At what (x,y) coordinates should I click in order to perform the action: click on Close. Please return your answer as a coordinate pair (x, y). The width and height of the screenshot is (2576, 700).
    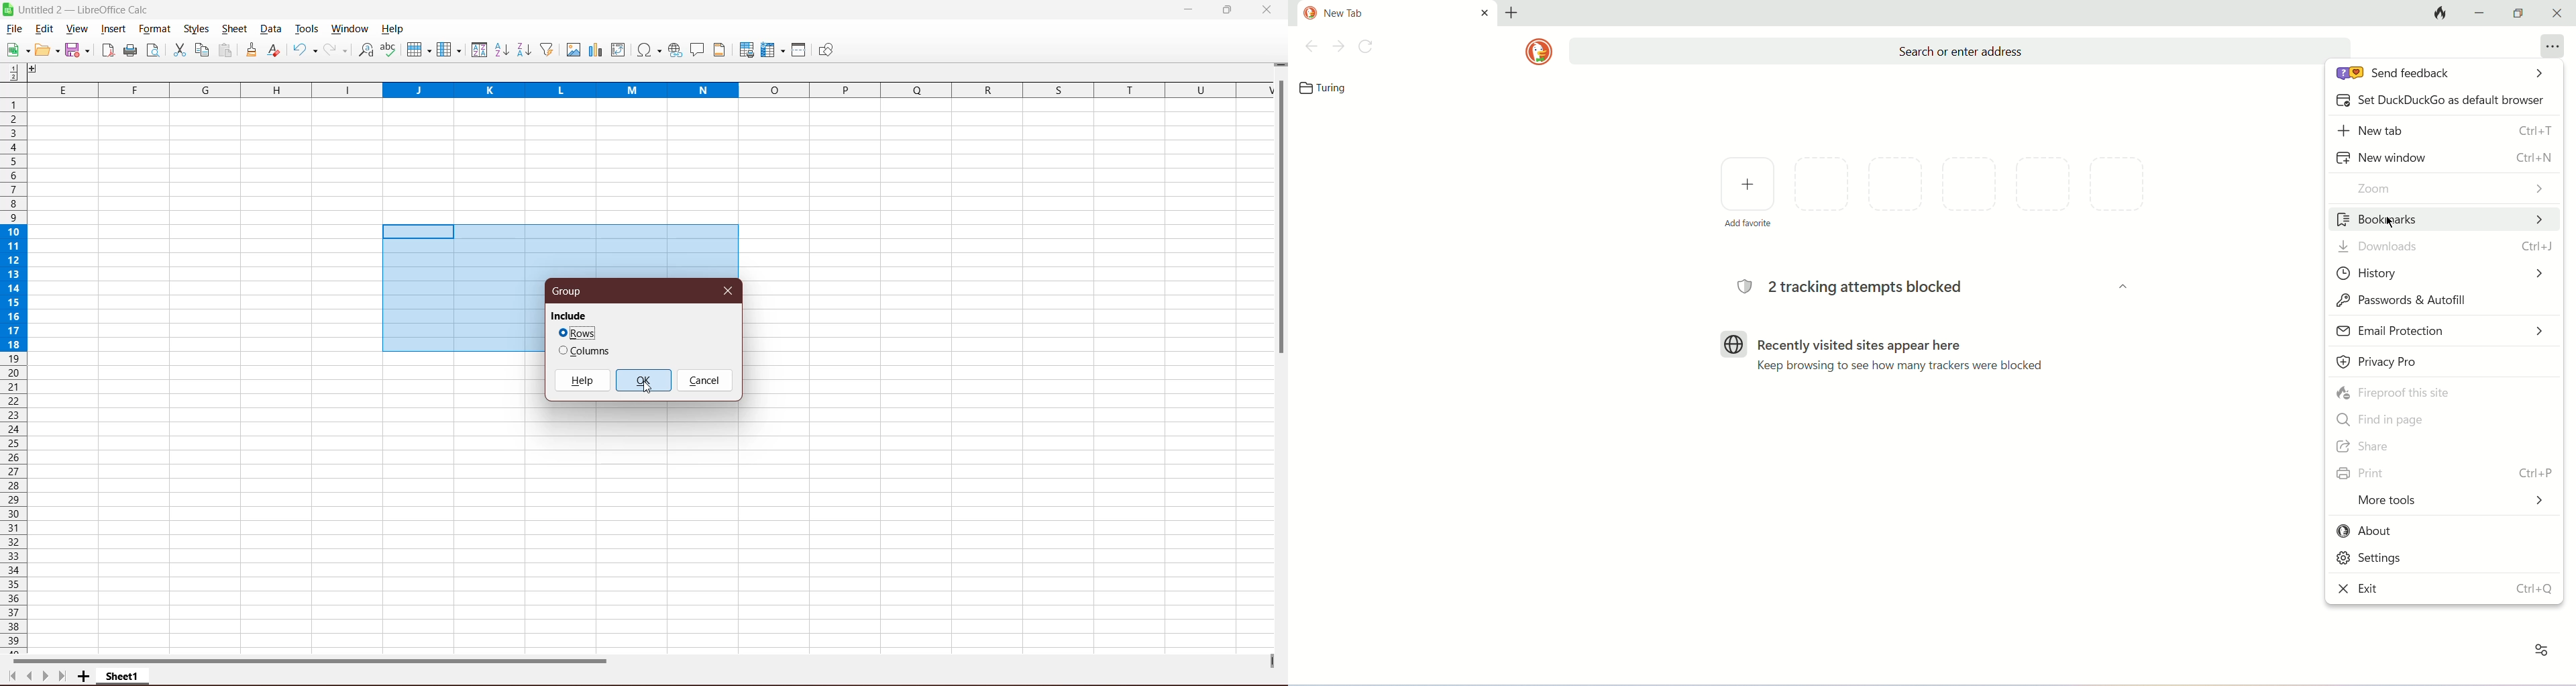
    Looking at the image, I should click on (727, 291).